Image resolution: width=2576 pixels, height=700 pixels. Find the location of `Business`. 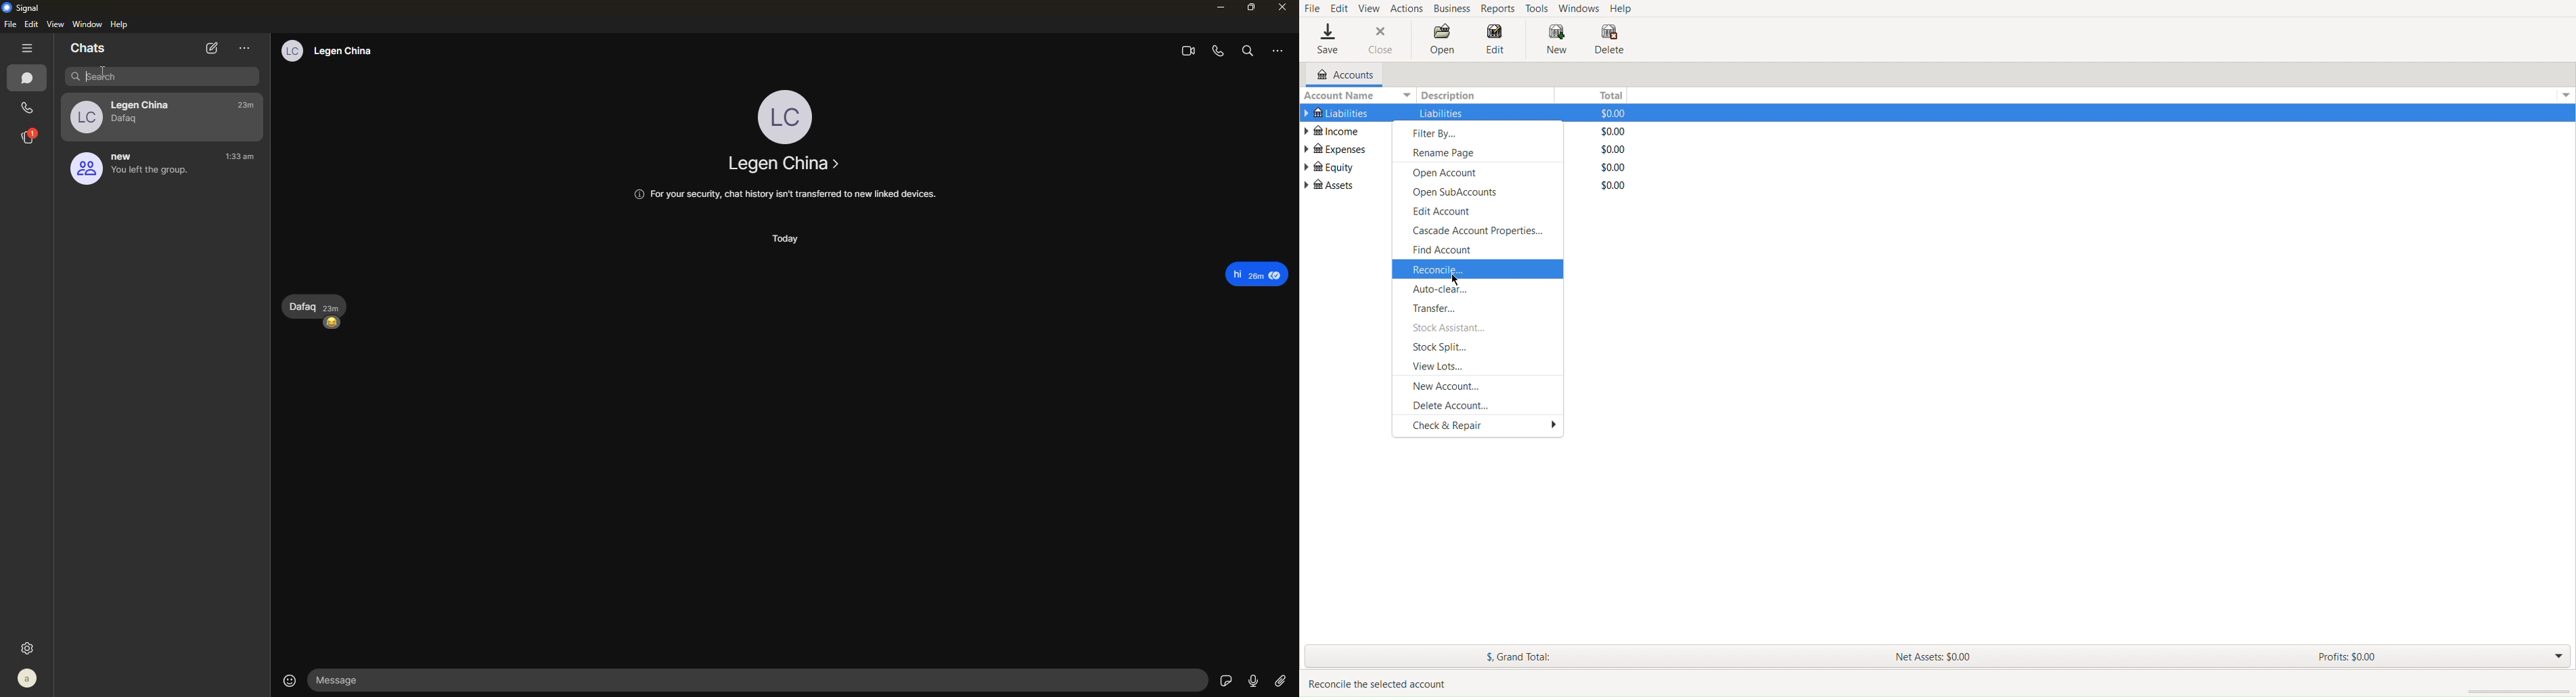

Business is located at coordinates (1452, 9).